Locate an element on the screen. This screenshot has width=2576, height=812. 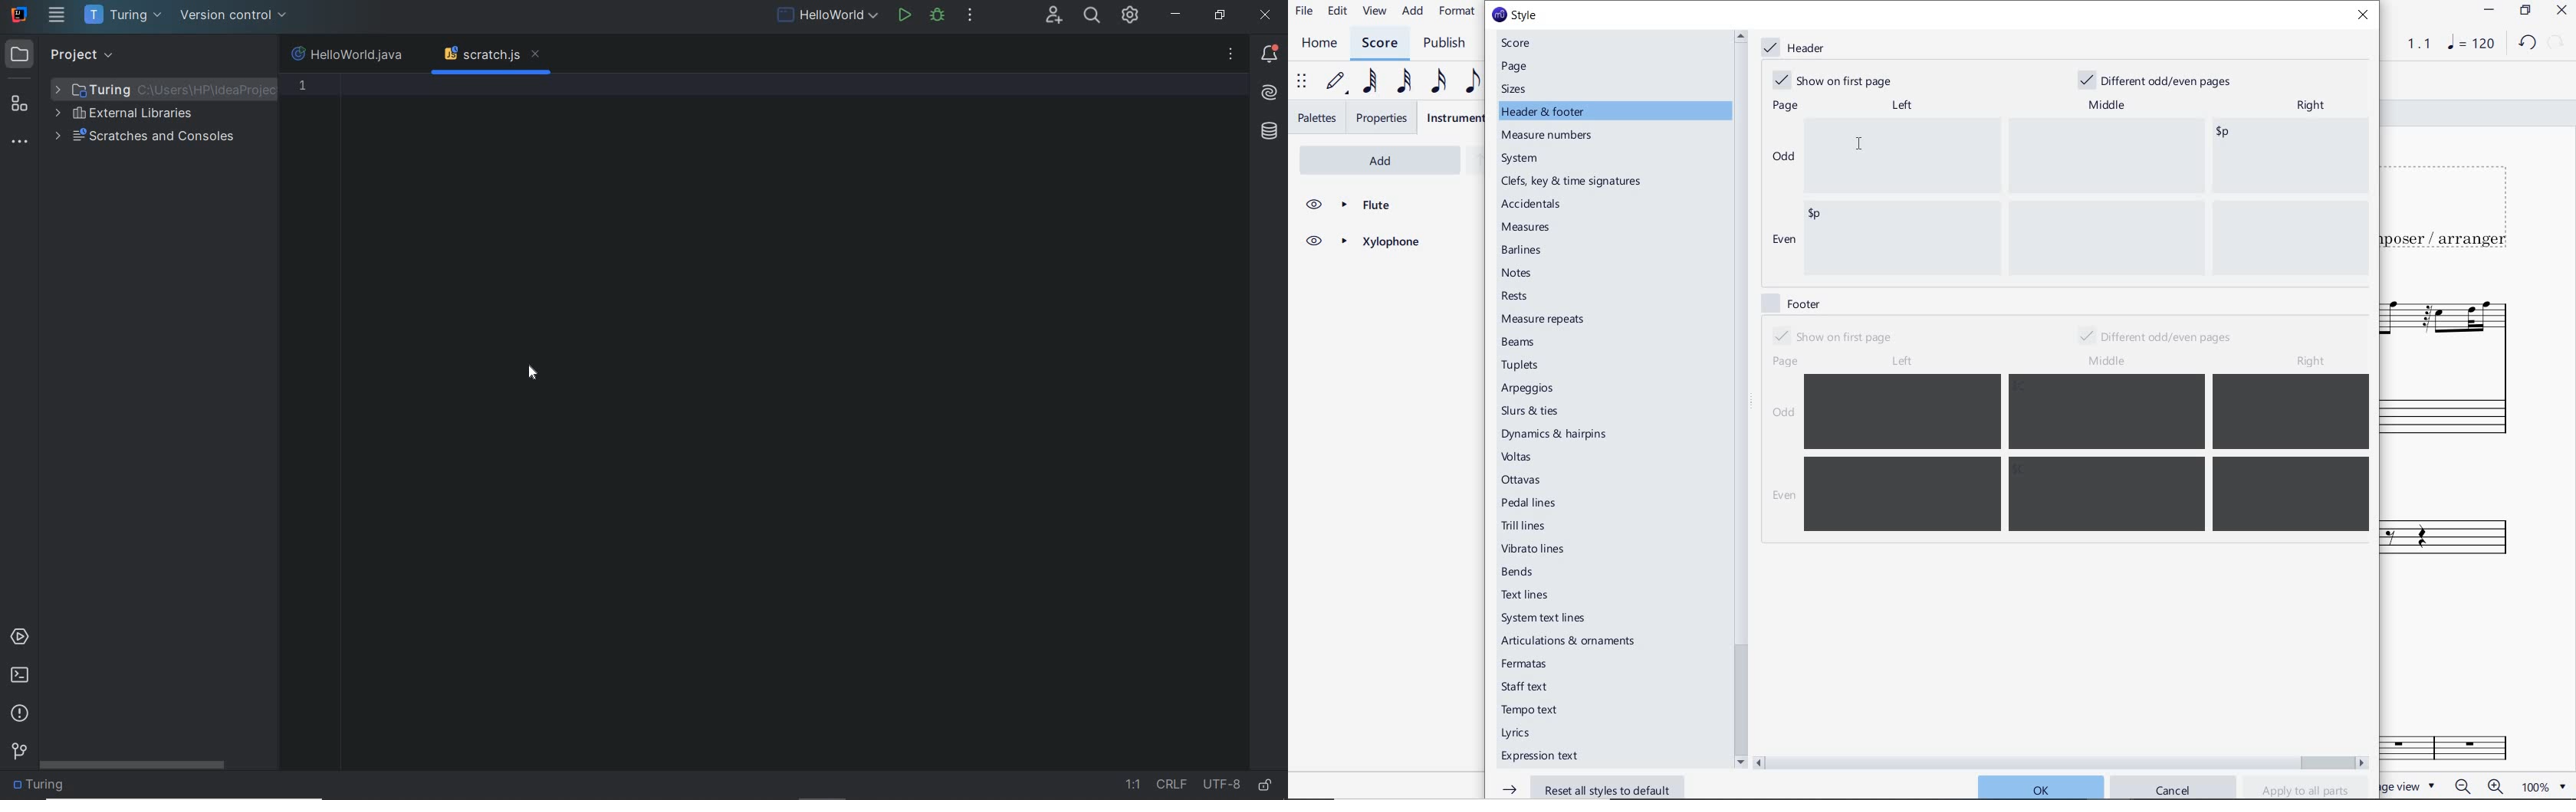
voltas is located at coordinates (1517, 457).